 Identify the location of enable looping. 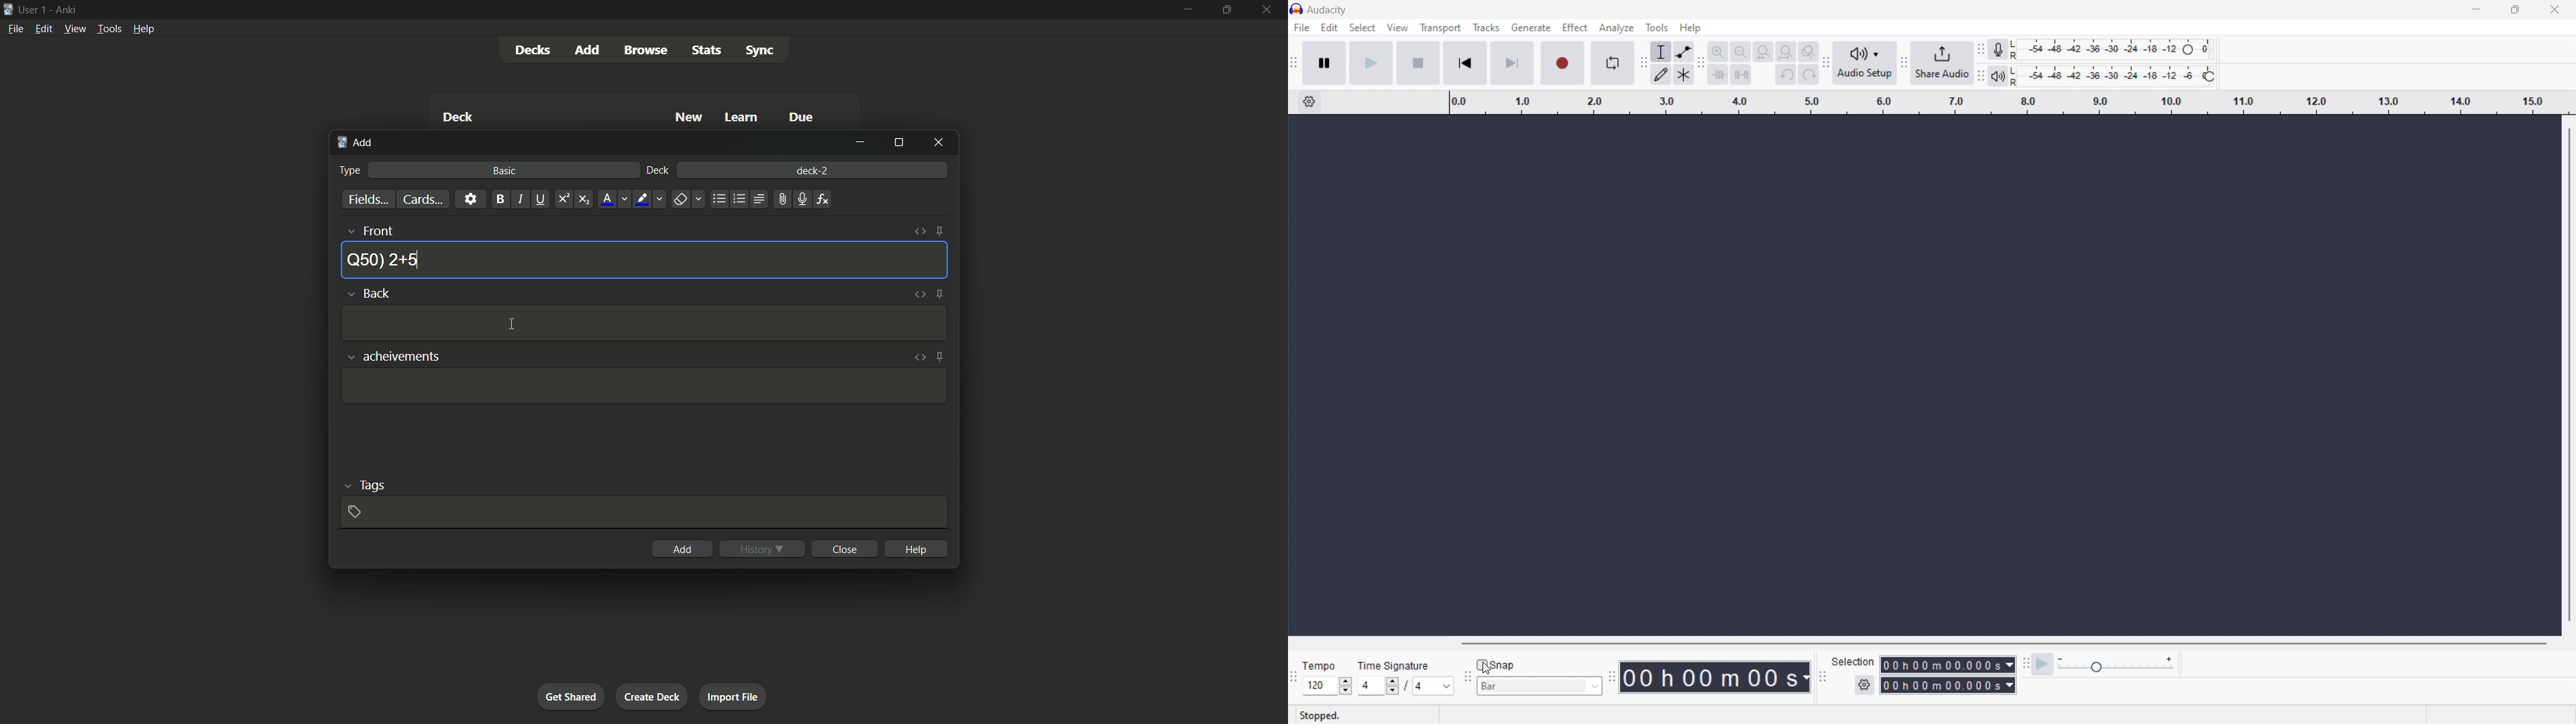
(1611, 63).